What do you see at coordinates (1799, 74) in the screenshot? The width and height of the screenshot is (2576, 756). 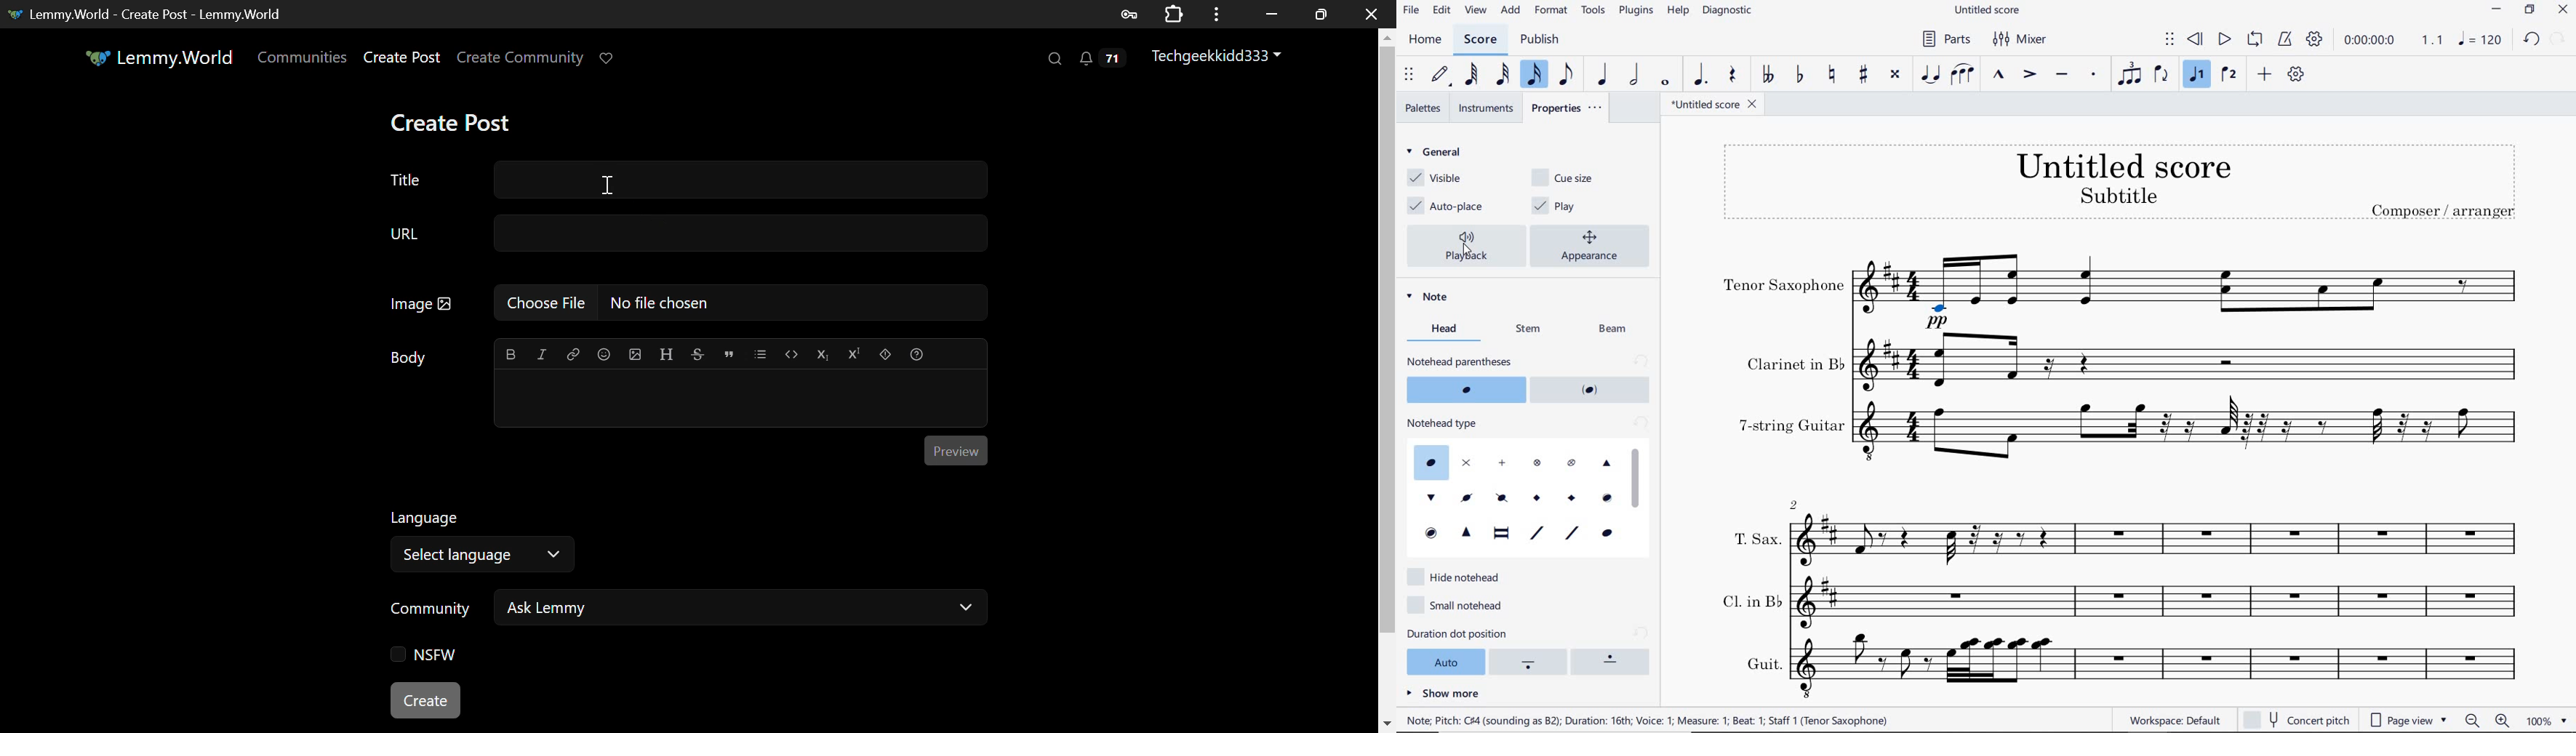 I see `TOGGLE FLAT` at bounding box center [1799, 74].